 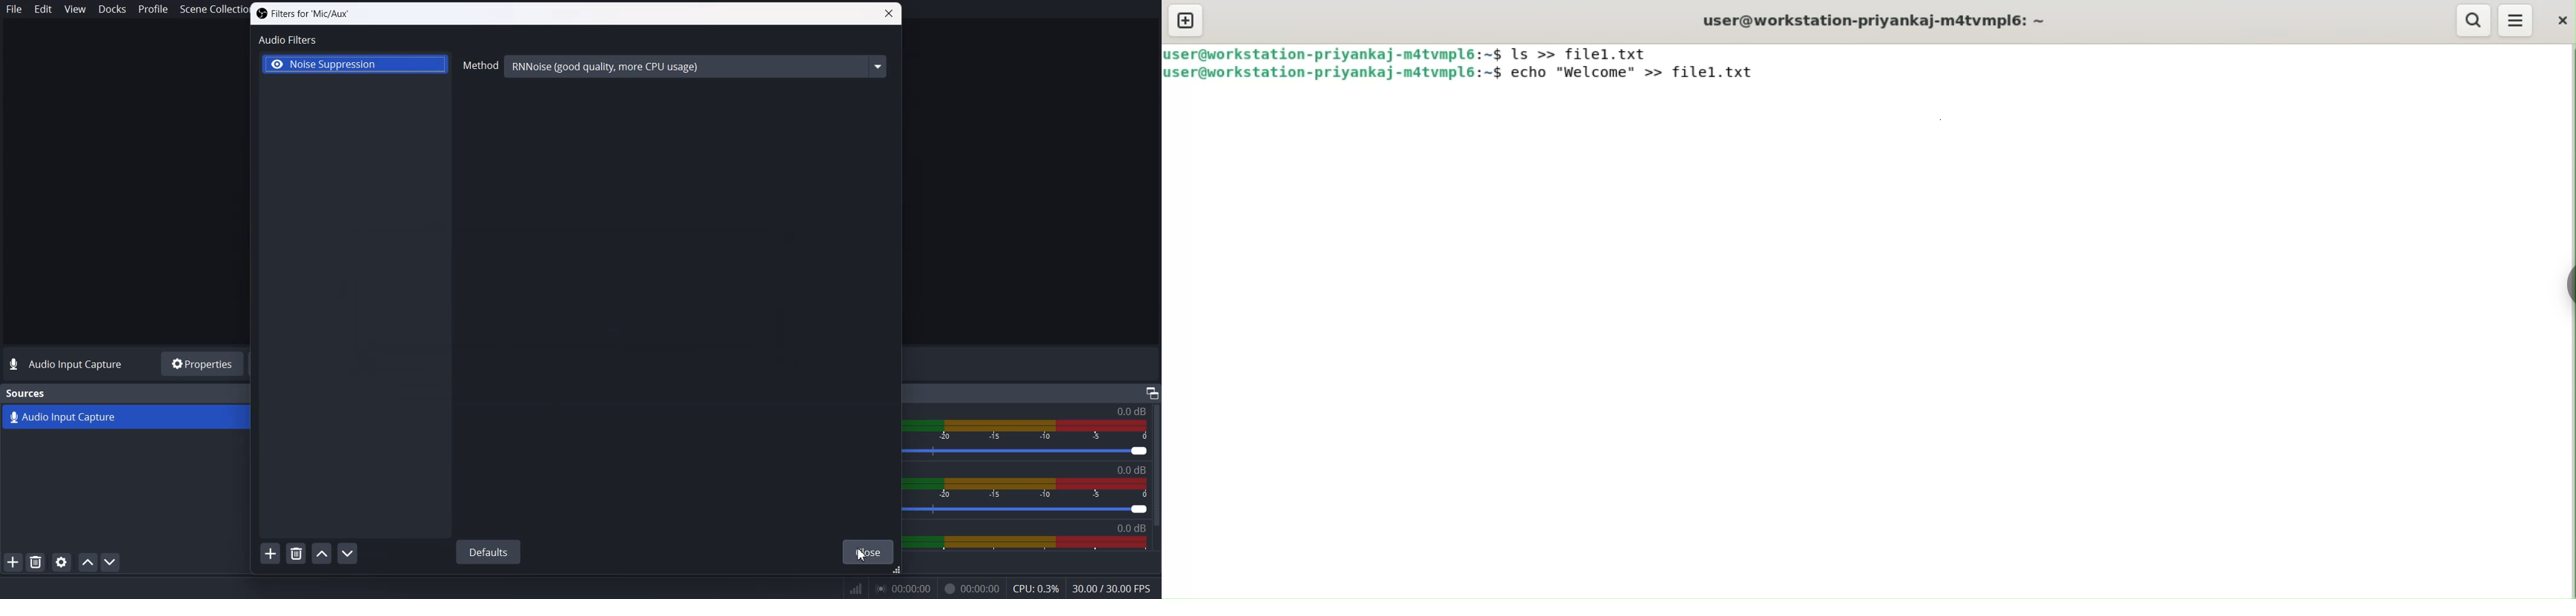 What do you see at coordinates (1135, 470) in the screenshot?
I see `Text` at bounding box center [1135, 470].